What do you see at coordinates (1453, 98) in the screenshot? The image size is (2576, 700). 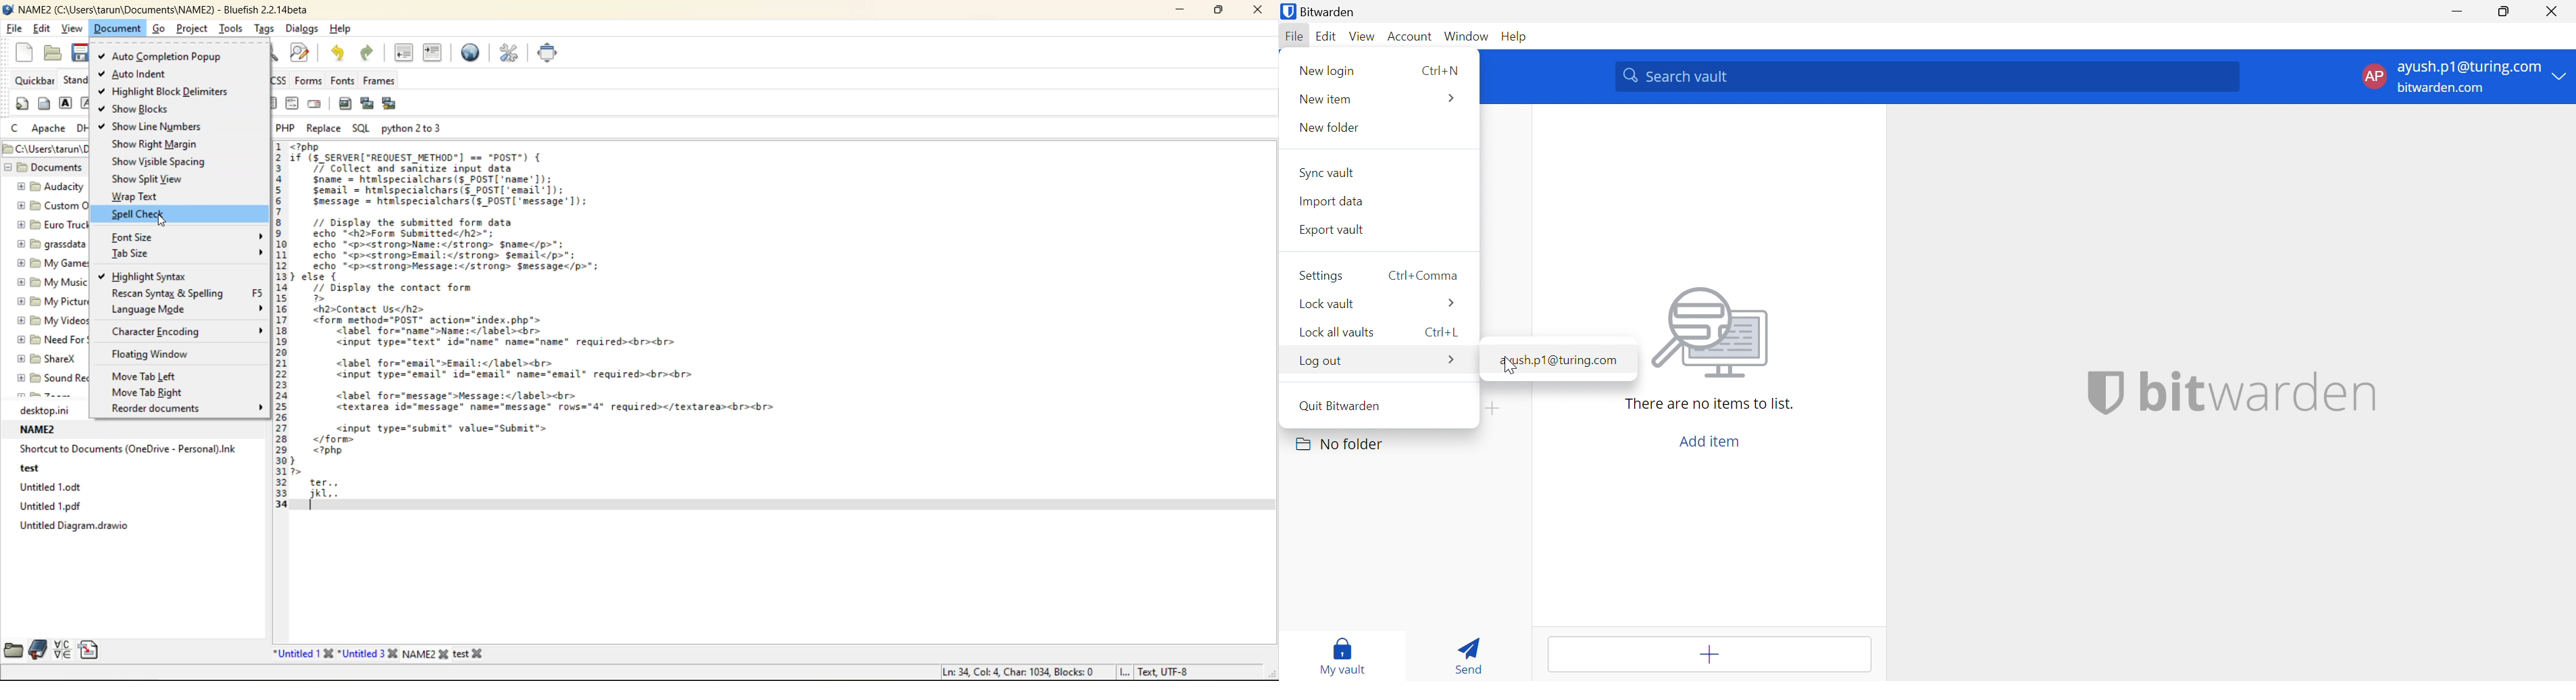 I see `More` at bounding box center [1453, 98].